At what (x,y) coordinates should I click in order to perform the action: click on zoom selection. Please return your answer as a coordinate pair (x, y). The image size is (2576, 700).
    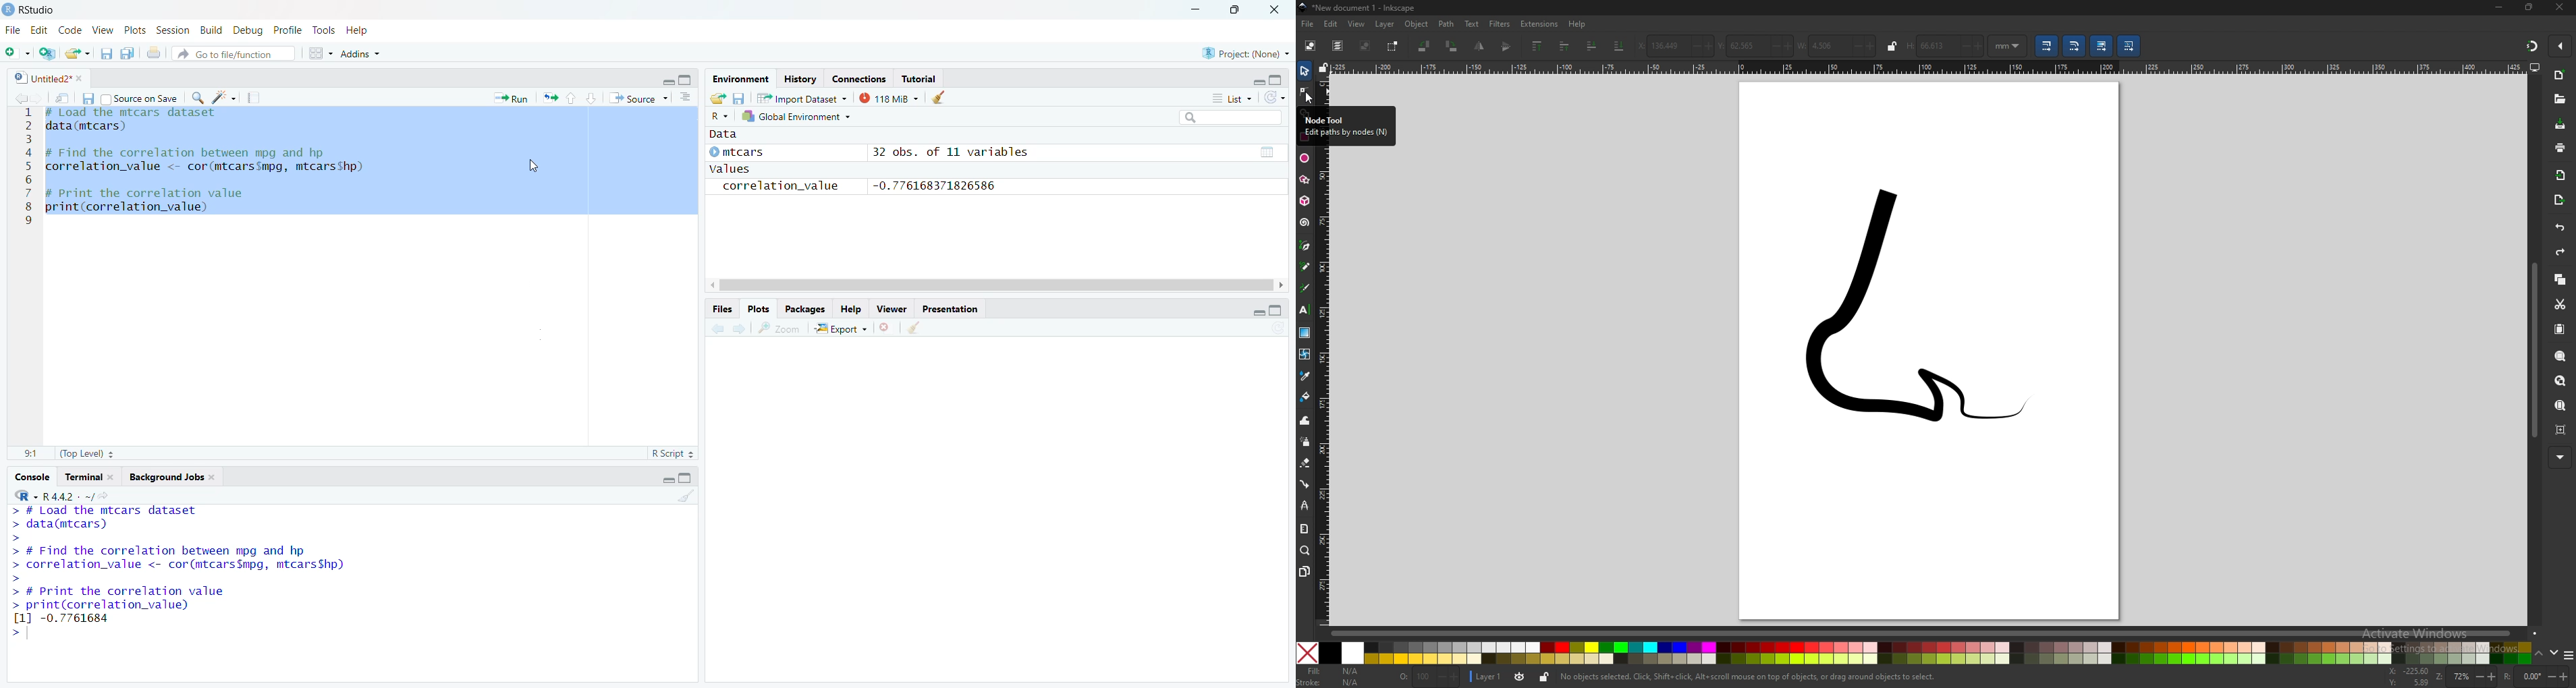
    Looking at the image, I should click on (2560, 356).